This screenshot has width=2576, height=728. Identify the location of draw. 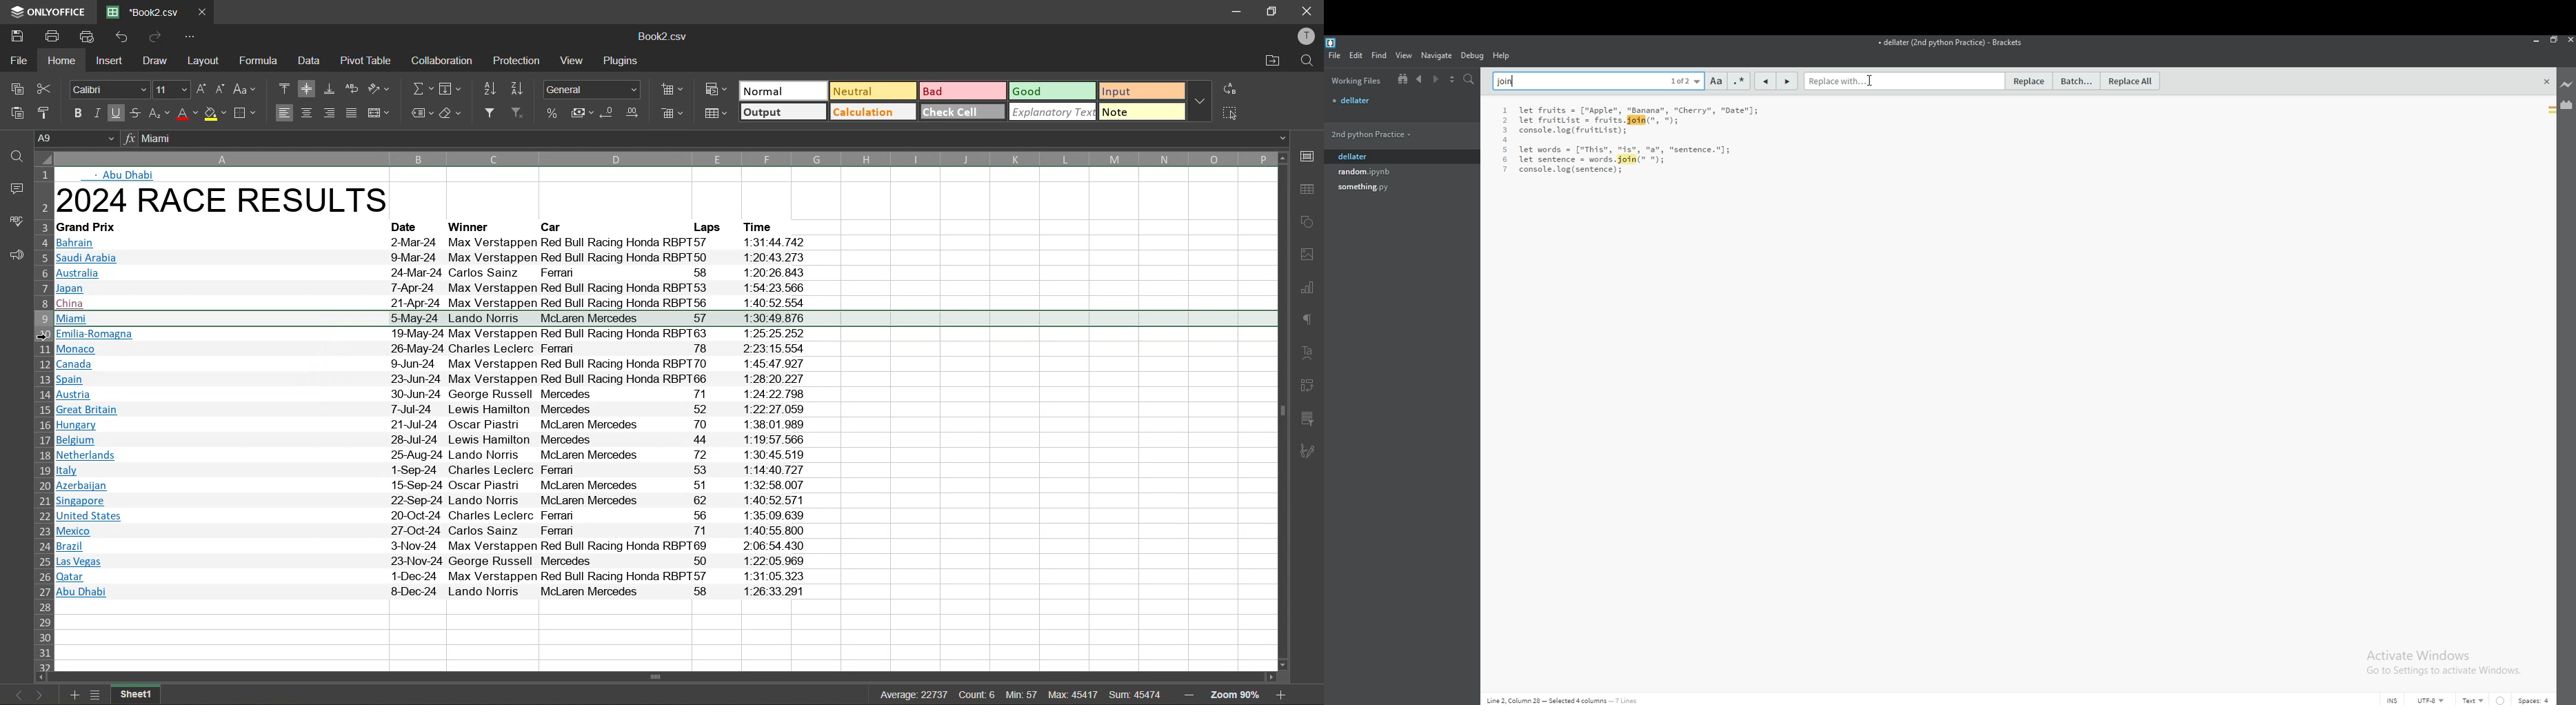
(156, 61).